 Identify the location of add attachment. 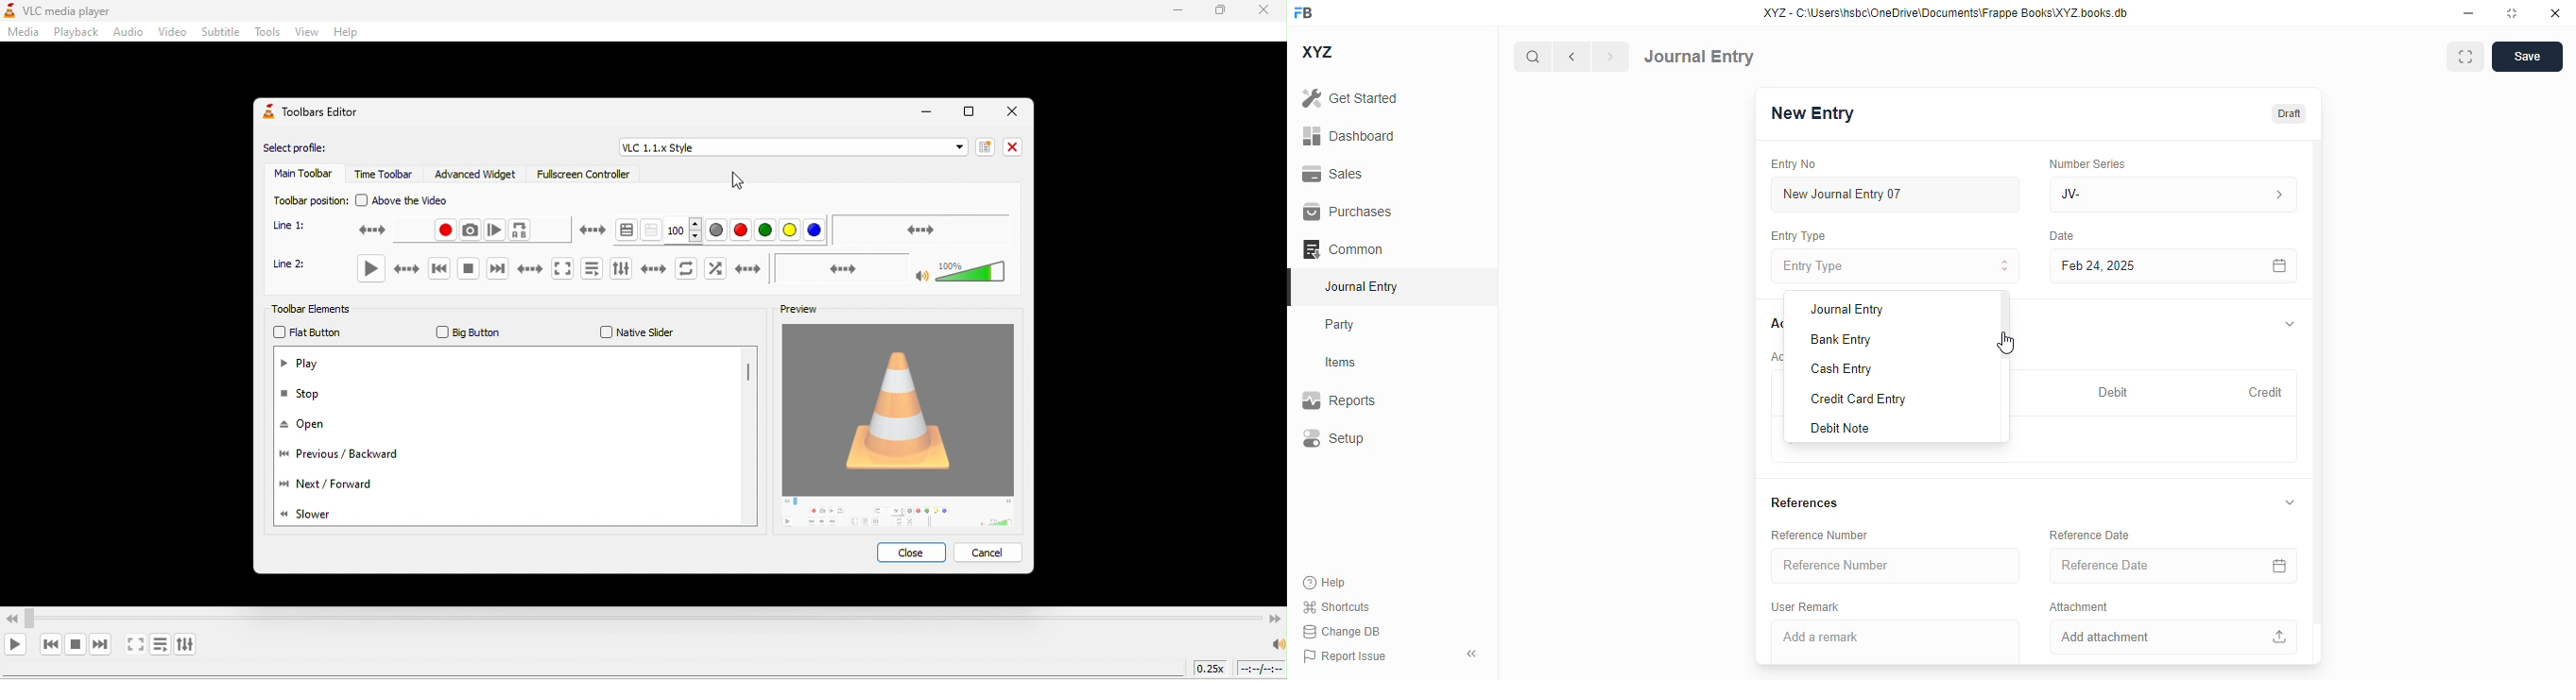
(2172, 638).